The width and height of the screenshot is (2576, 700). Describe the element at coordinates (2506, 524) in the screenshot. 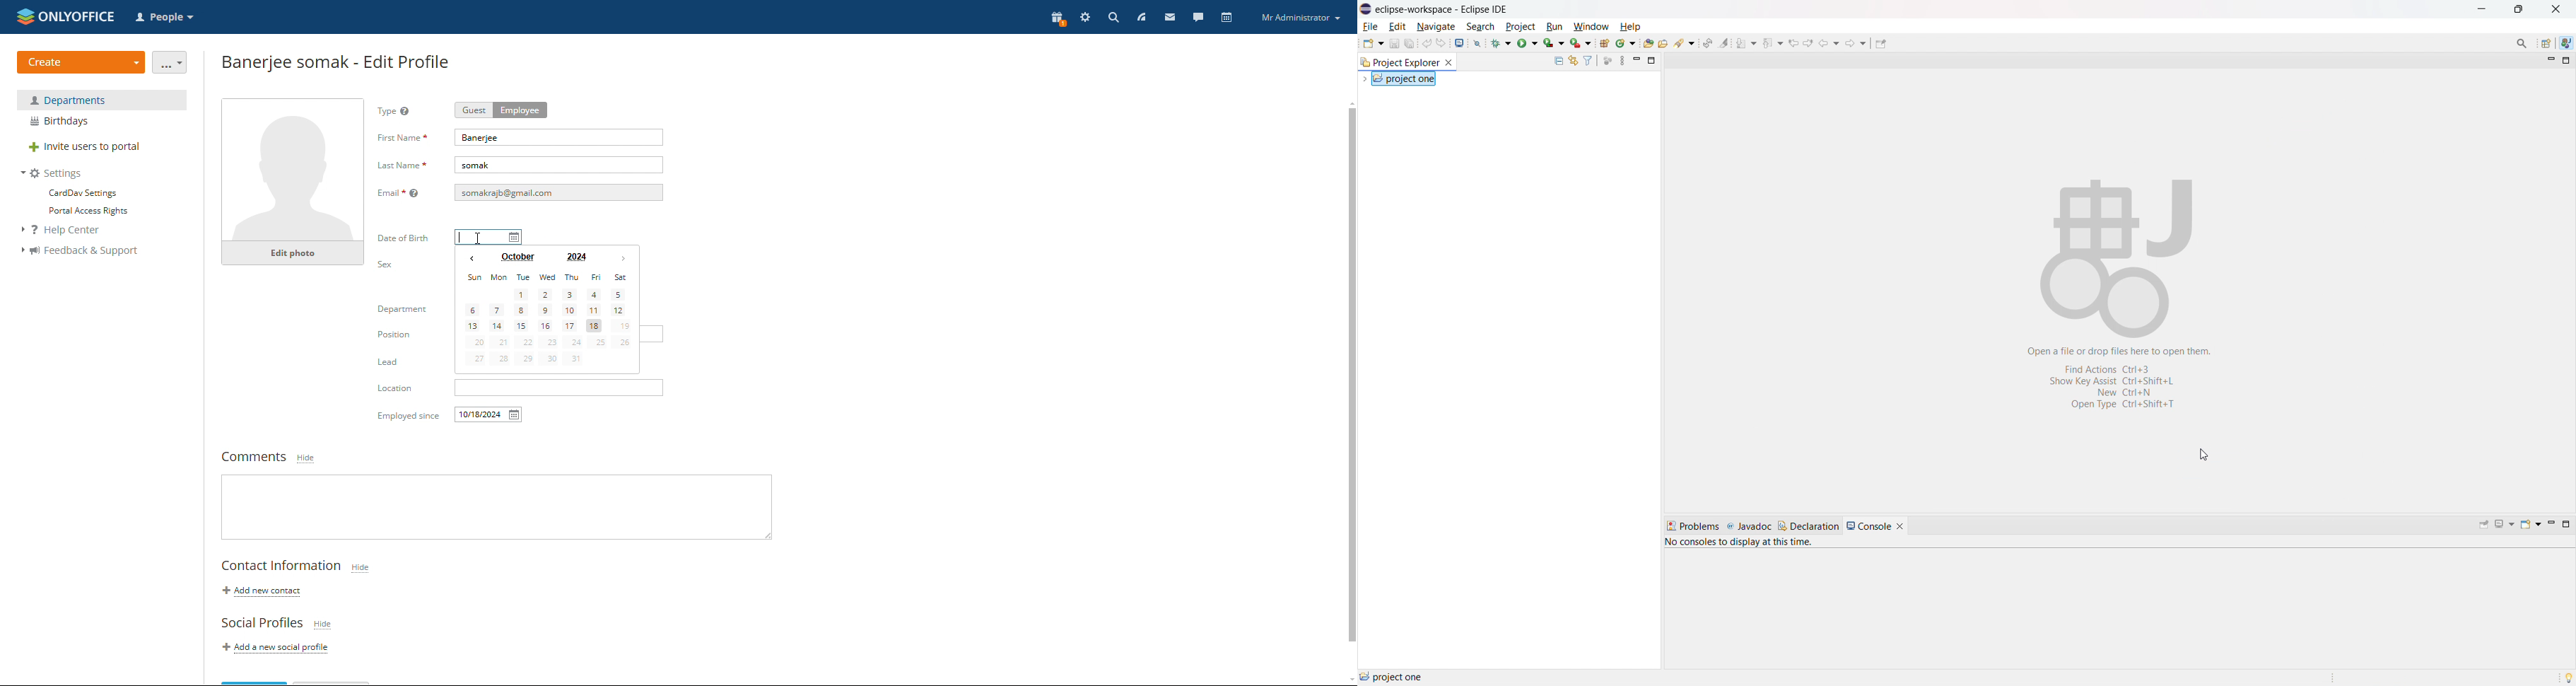

I see `display selected console` at that location.